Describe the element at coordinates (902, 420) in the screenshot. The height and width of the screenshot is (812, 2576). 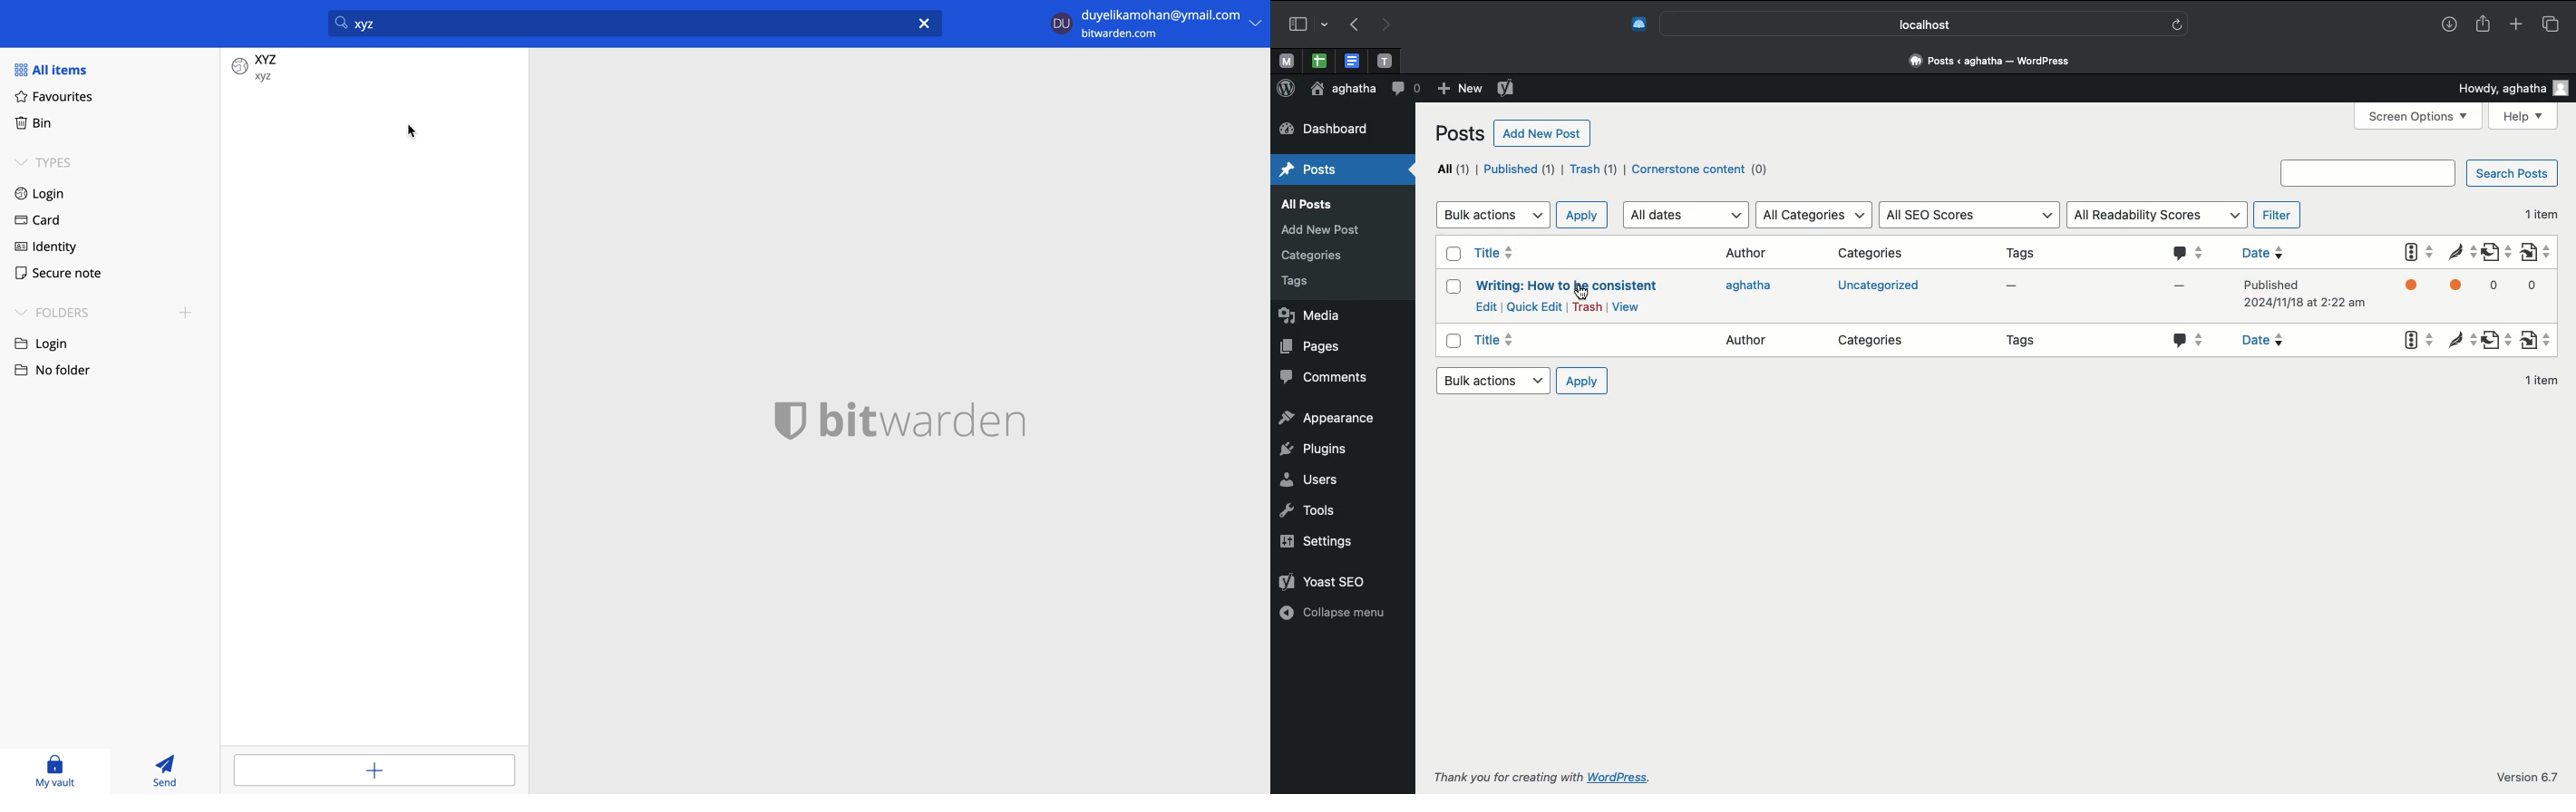
I see `bitwarden` at that location.